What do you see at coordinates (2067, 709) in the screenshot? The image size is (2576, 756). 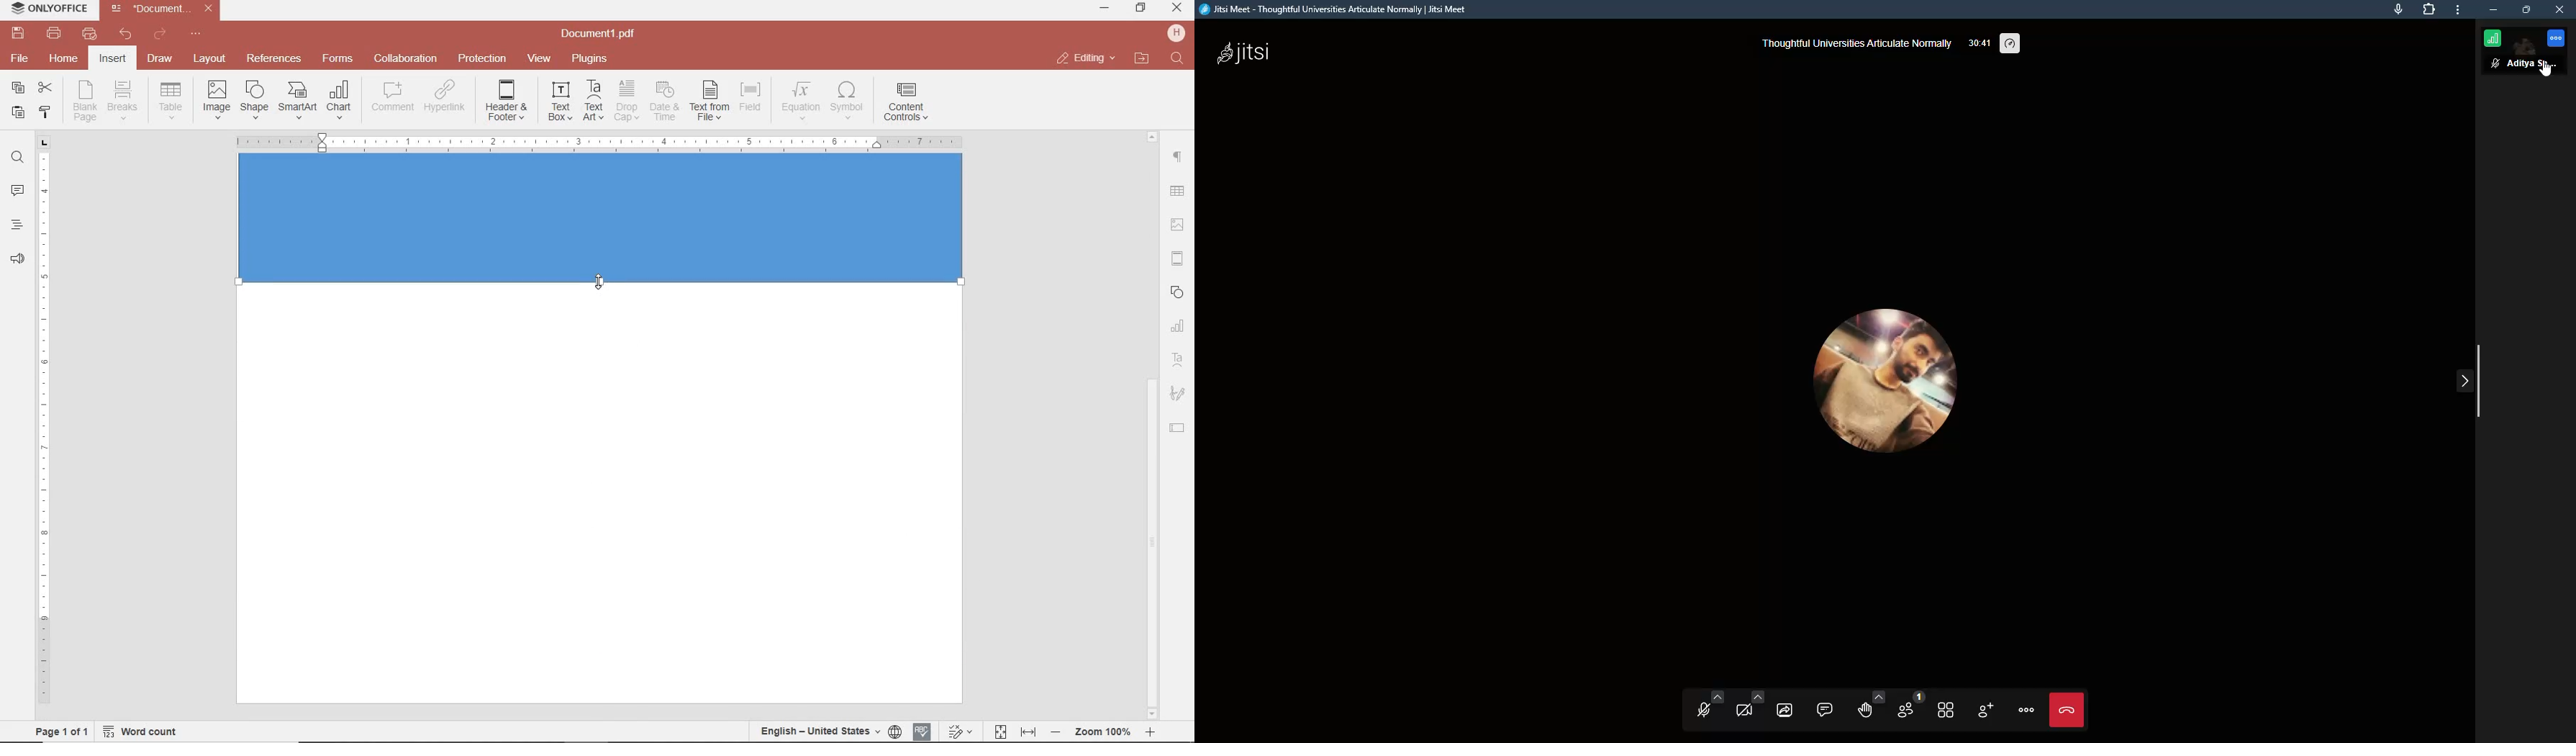 I see `Leave meeting` at bounding box center [2067, 709].